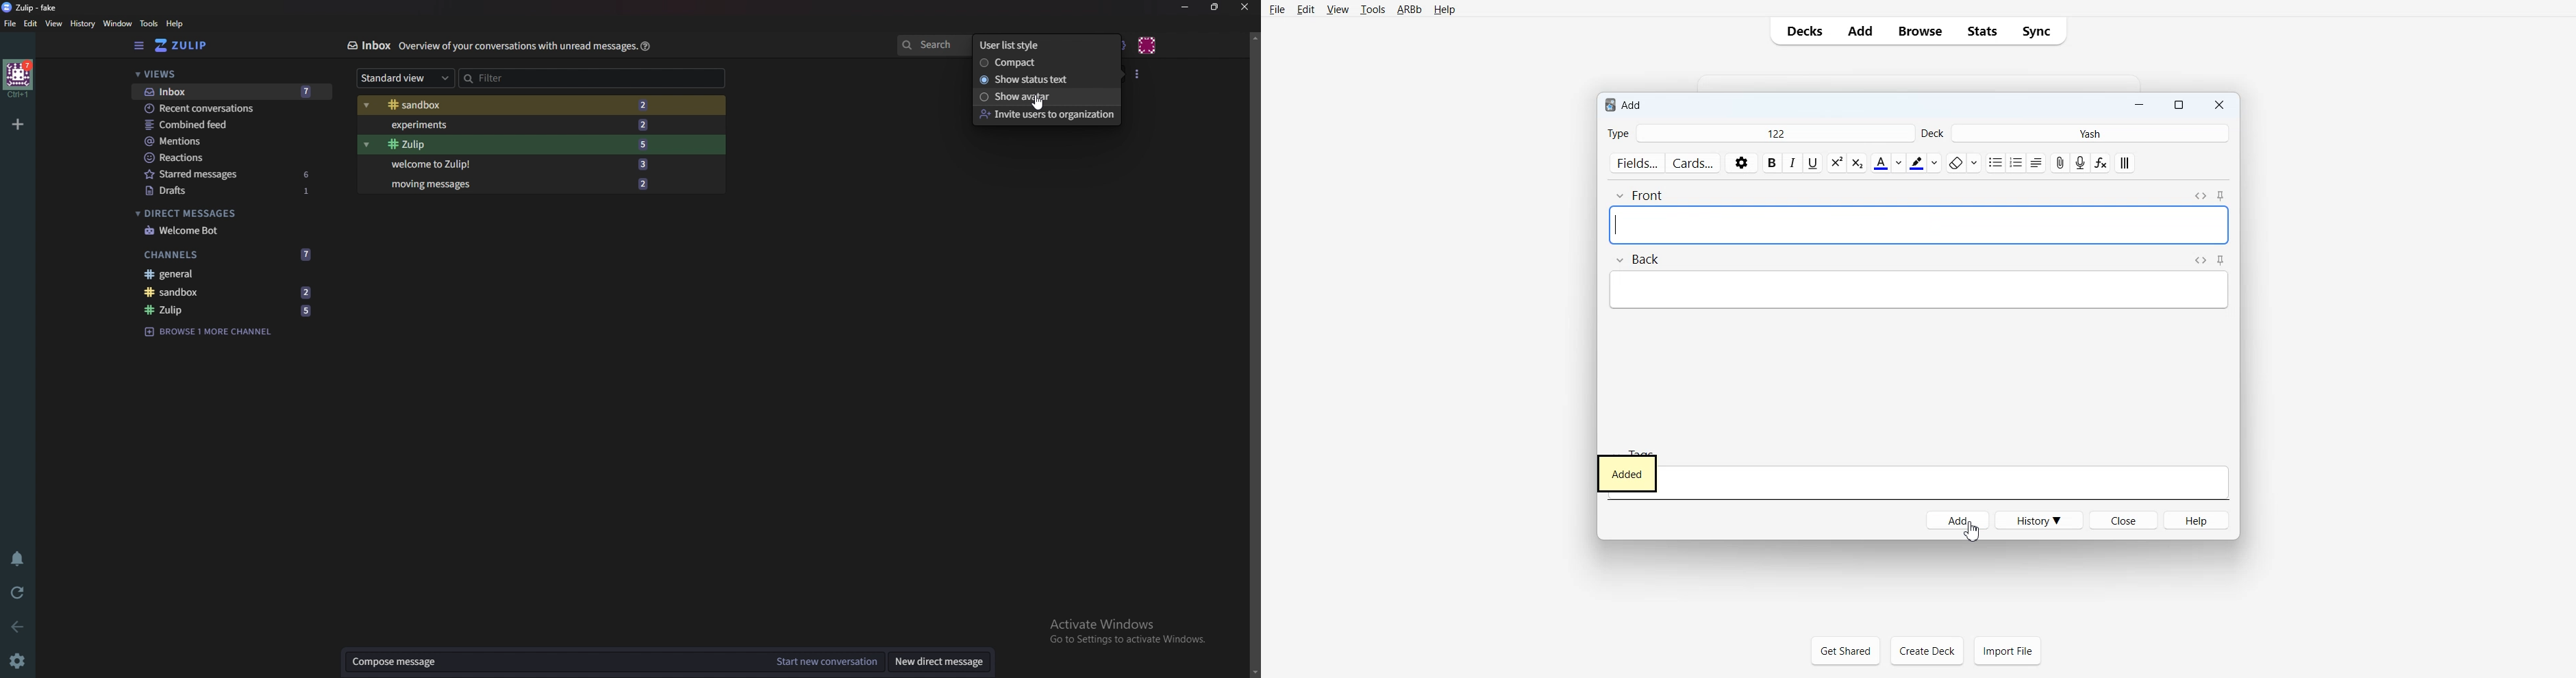 This screenshot has height=700, width=2576. I want to click on Personal menu, so click(1147, 43).